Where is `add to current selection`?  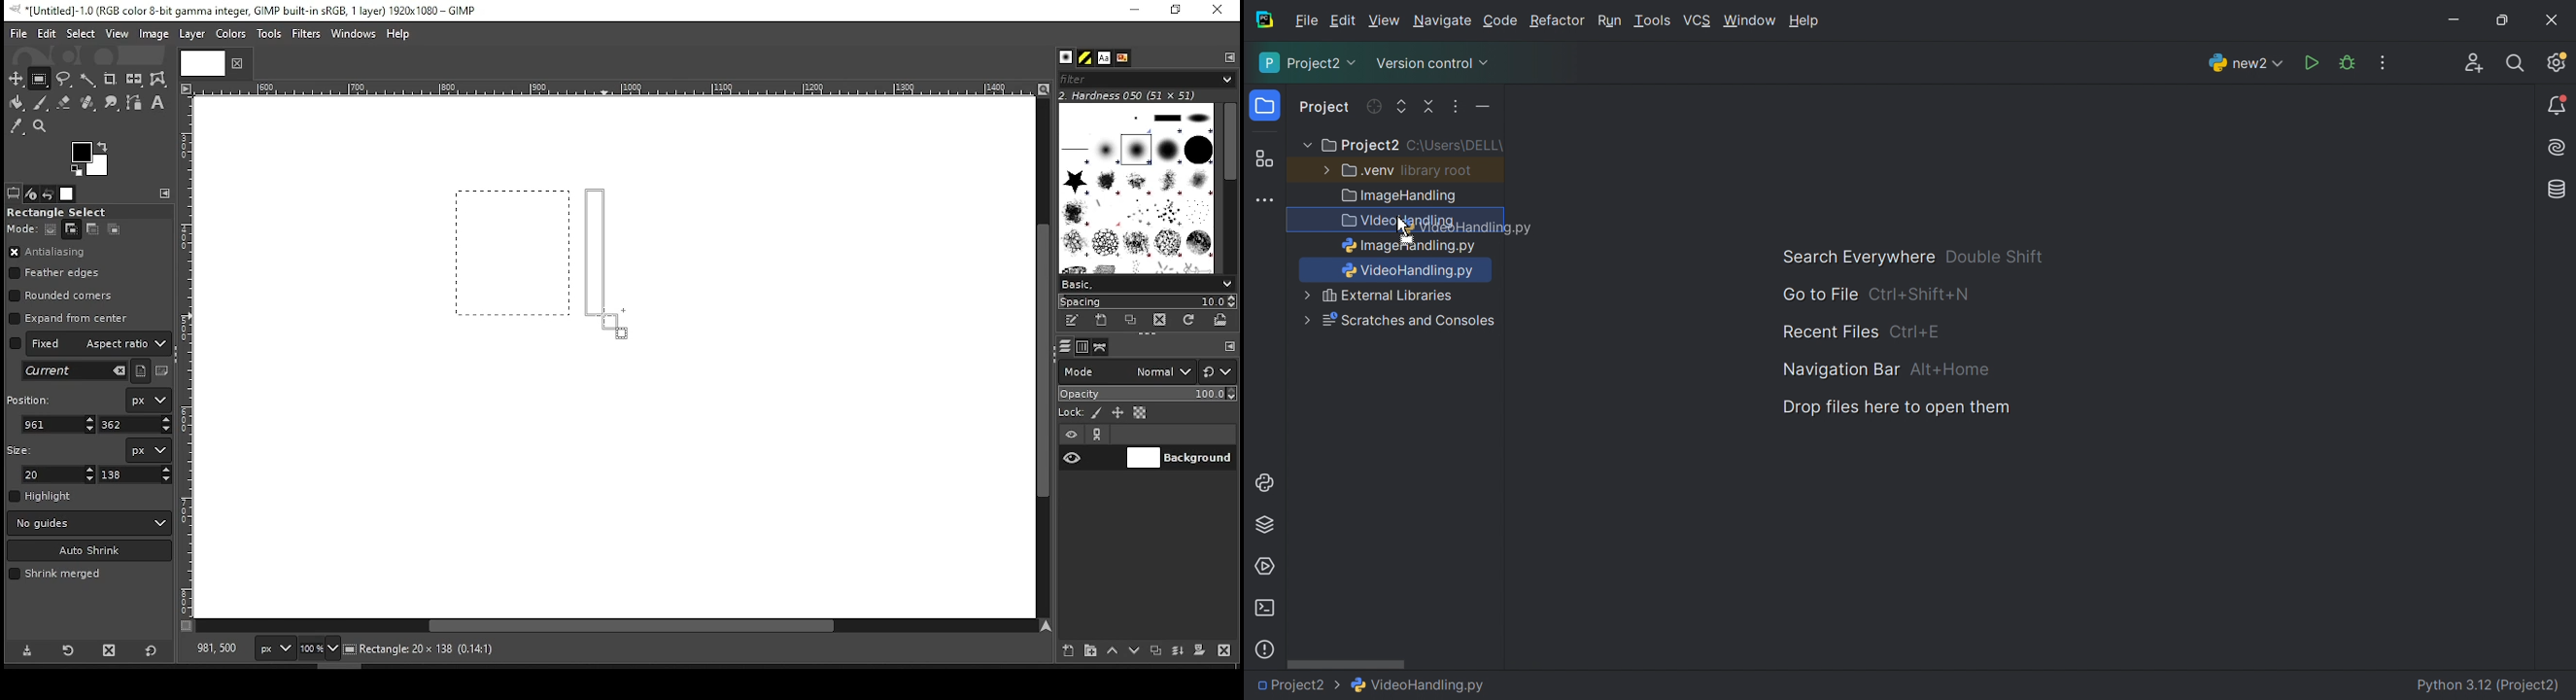 add to current selection is located at coordinates (72, 229).